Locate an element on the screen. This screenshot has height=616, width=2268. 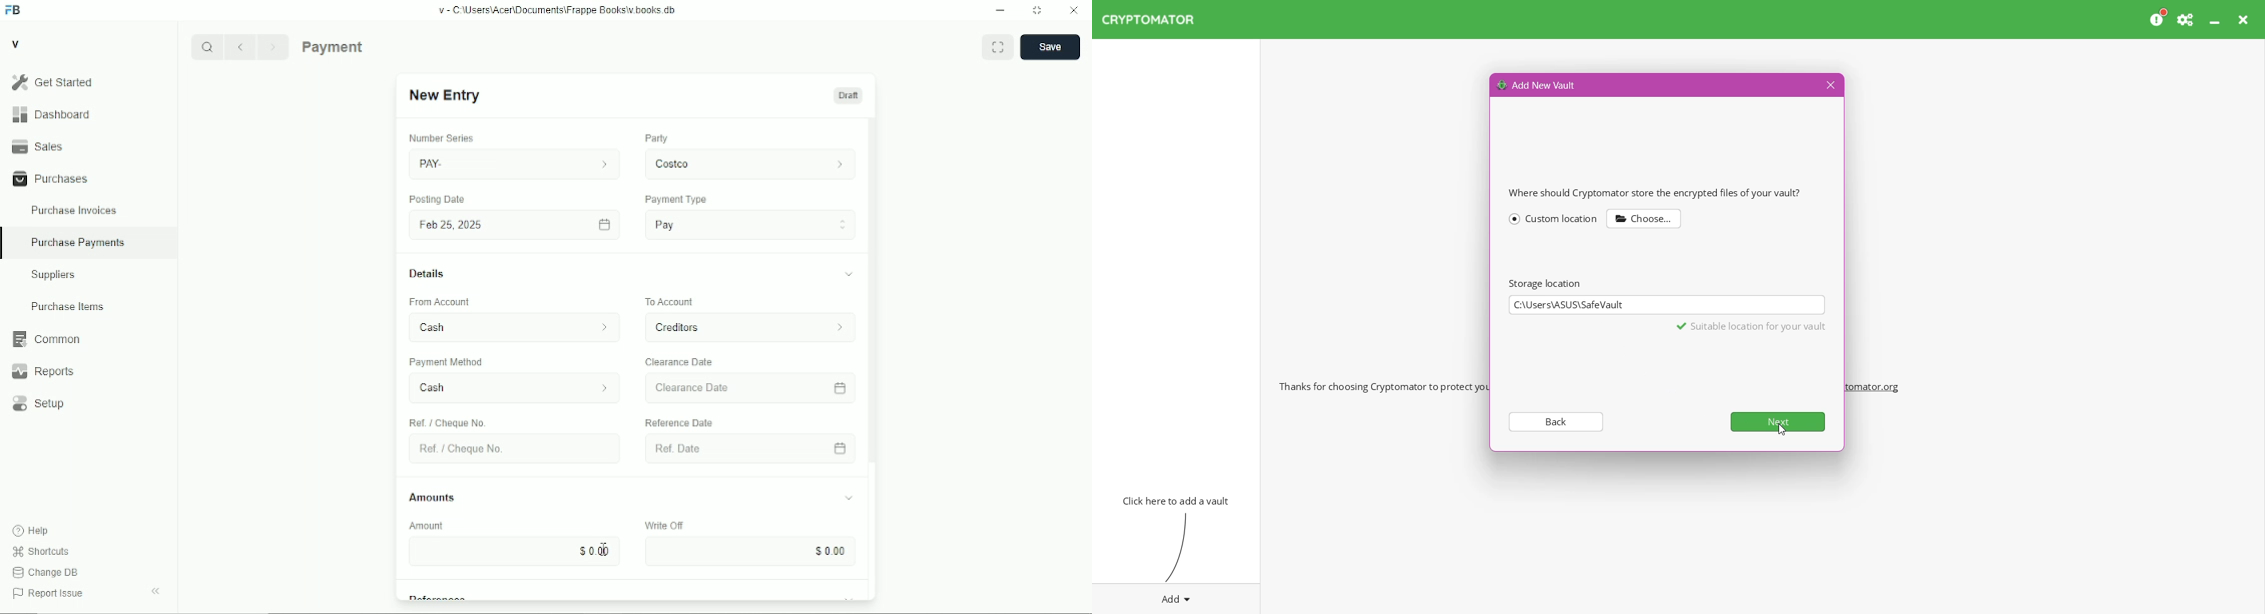
Sales is located at coordinates (88, 146).